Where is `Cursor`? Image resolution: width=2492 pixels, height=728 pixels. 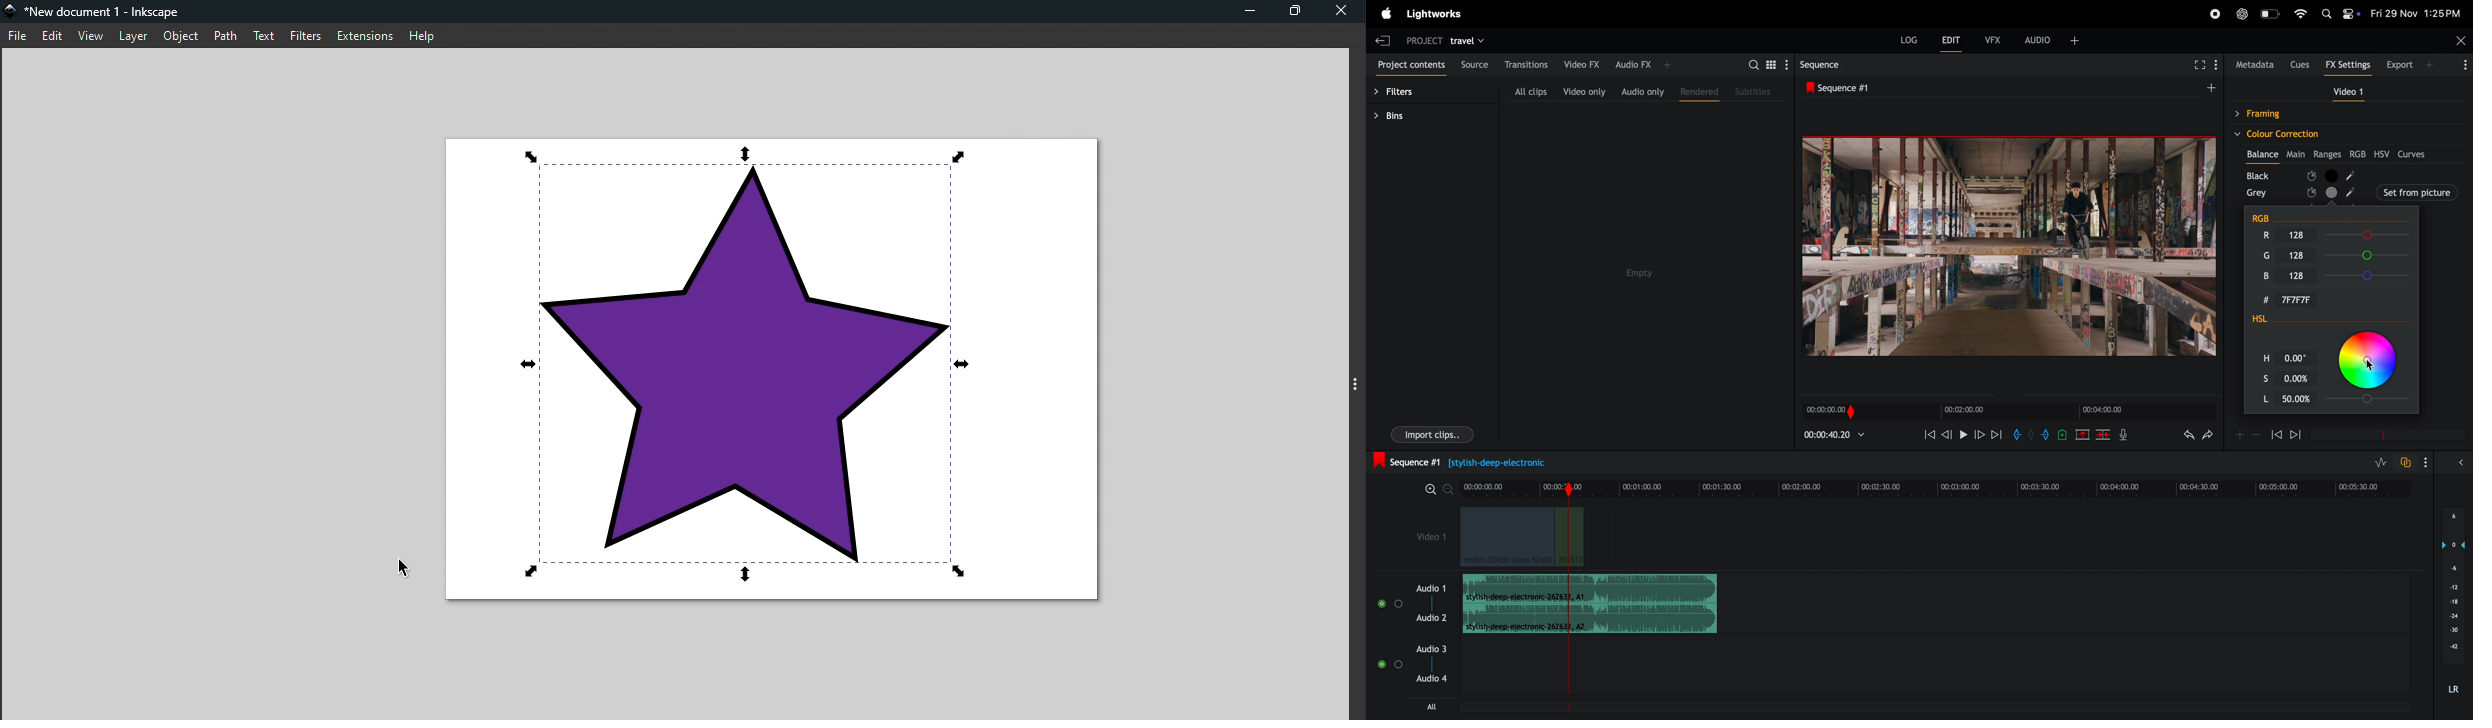 Cursor is located at coordinates (400, 573).